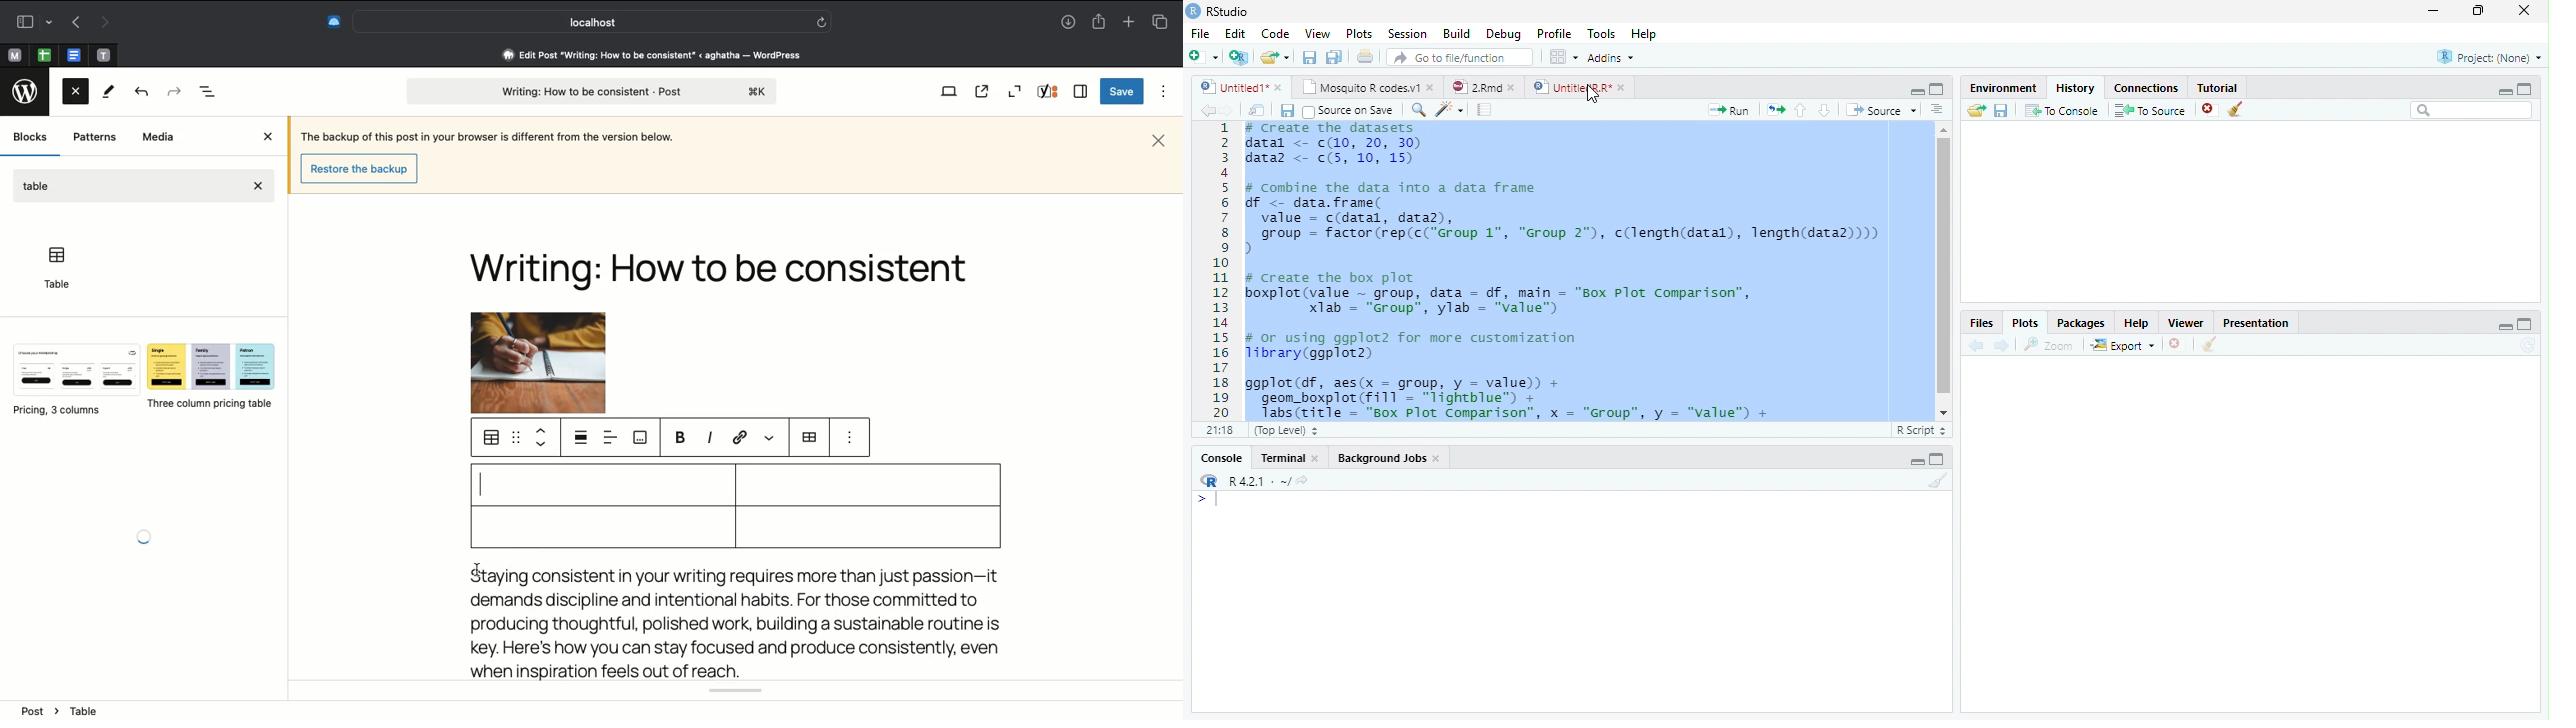  I want to click on View the current working directory, so click(1302, 480).